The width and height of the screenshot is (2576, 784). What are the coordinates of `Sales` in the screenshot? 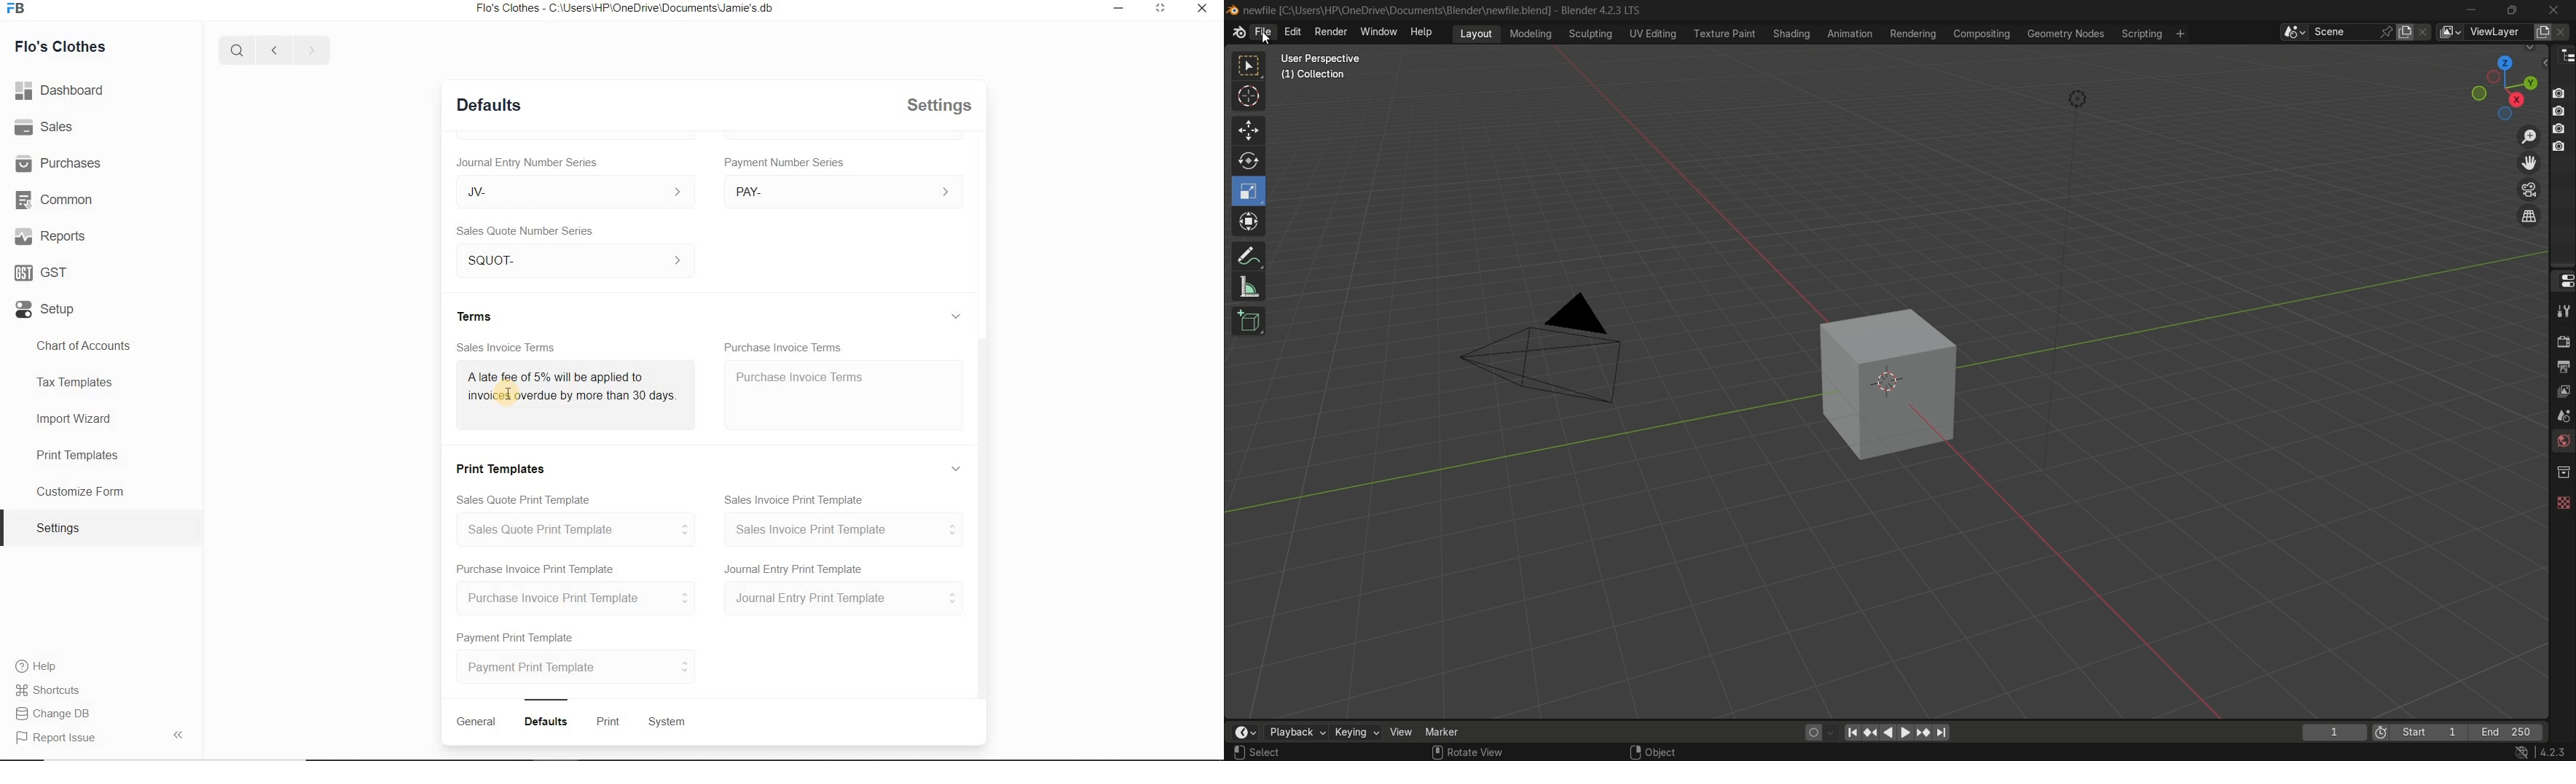 It's located at (47, 129).